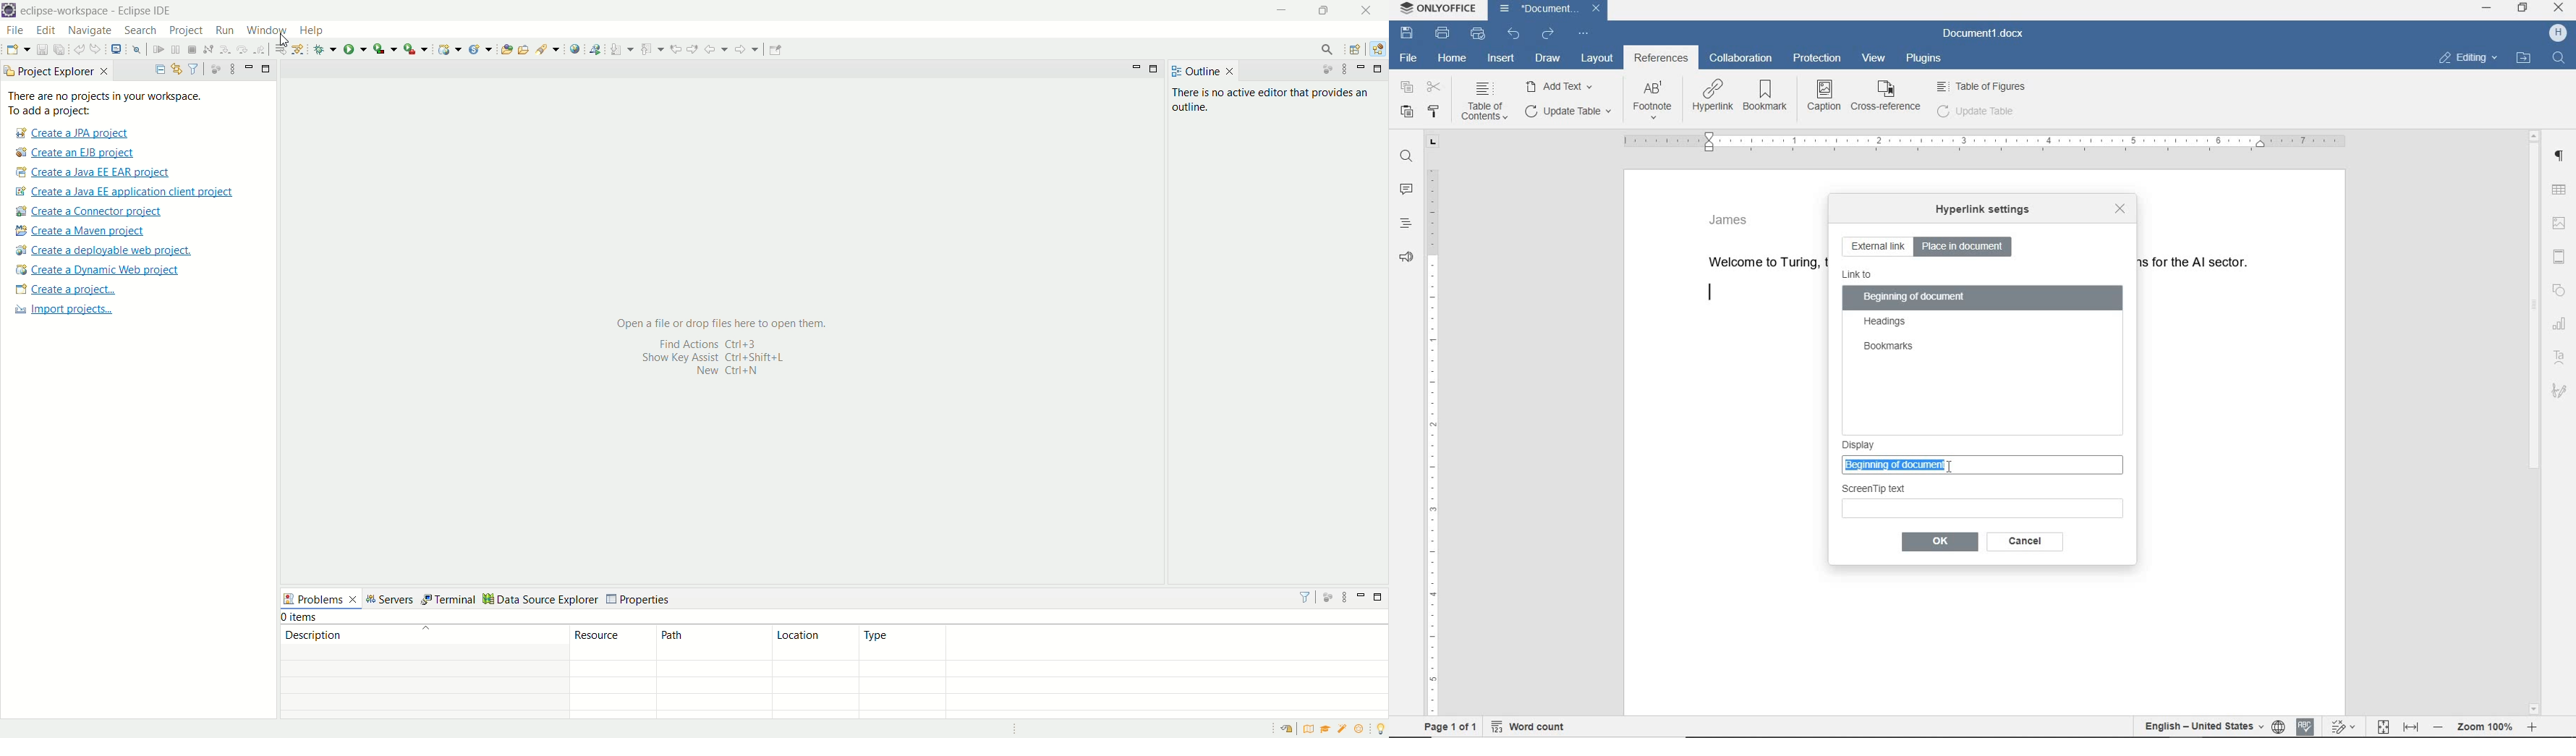 This screenshot has width=2576, height=756. What do you see at coordinates (595, 49) in the screenshot?
I see `launch the web service explorer` at bounding box center [595, 49].